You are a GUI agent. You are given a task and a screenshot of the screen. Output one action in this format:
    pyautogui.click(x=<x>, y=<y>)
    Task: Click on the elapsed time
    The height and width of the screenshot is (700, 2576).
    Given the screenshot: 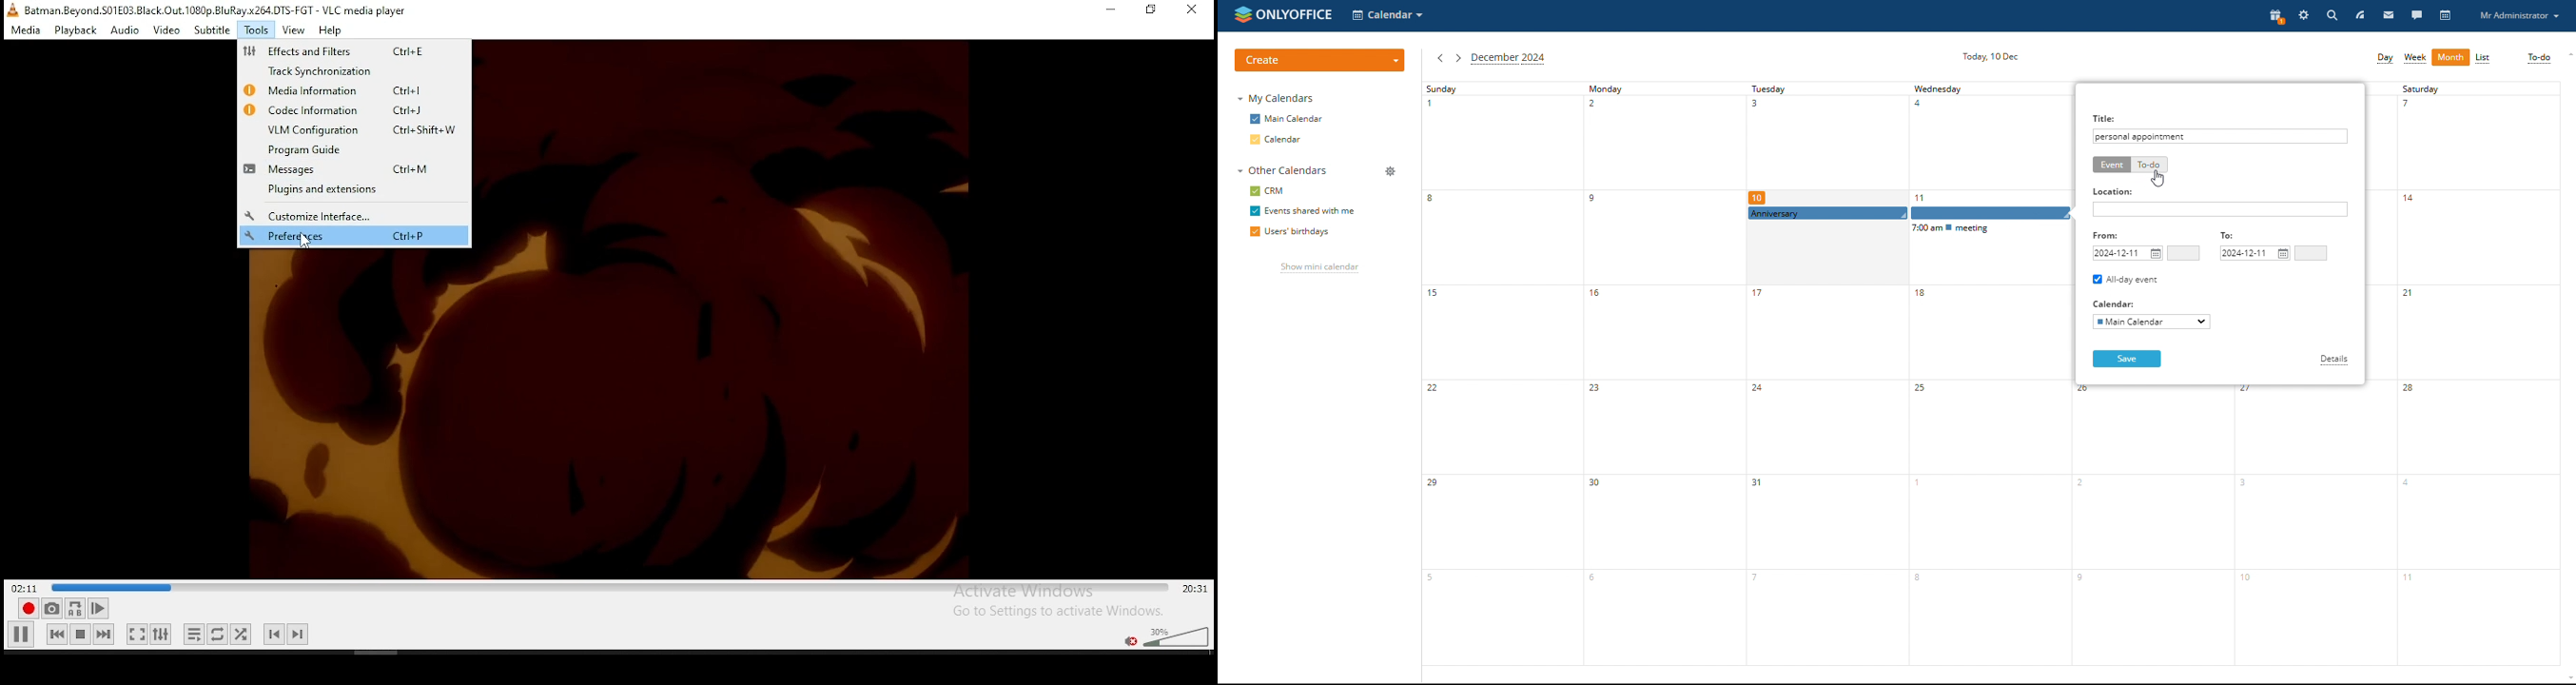 What is the action you would take?
    pyautogui.click(x=26, y=586)
    